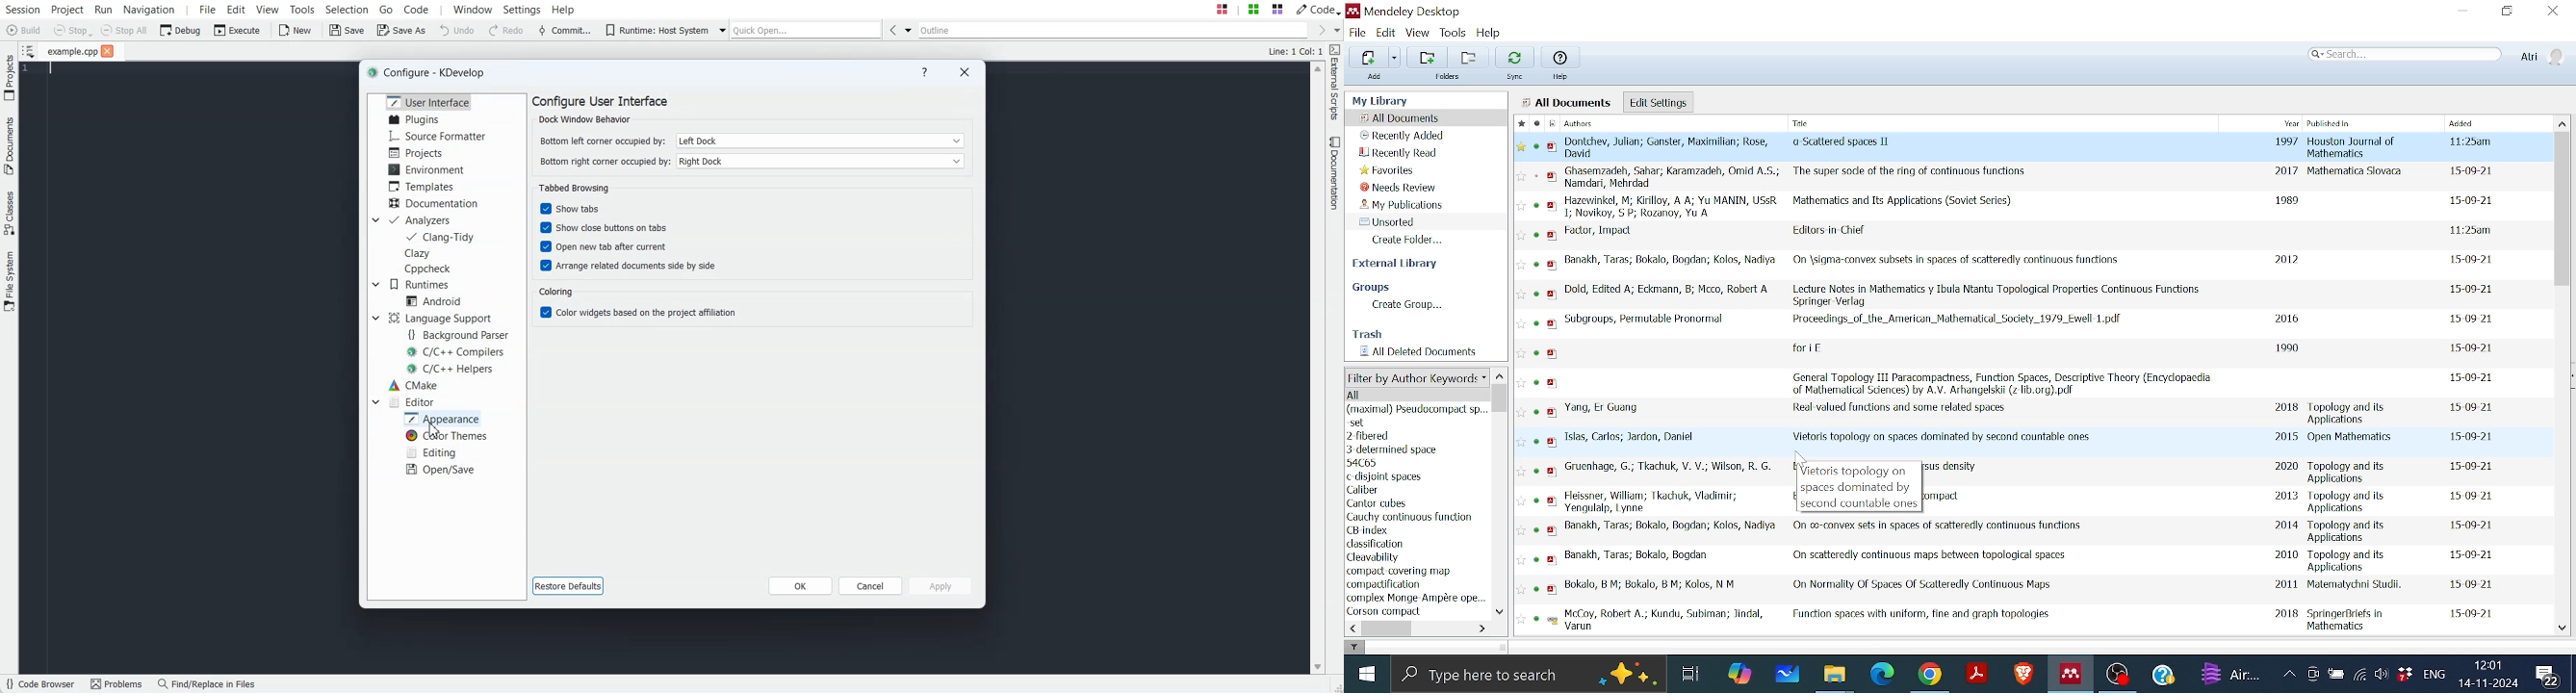  What do you see at coordinates (1395, 59) in the screenshot?
I see `Different adding options` at bounding box center [1395, 59].